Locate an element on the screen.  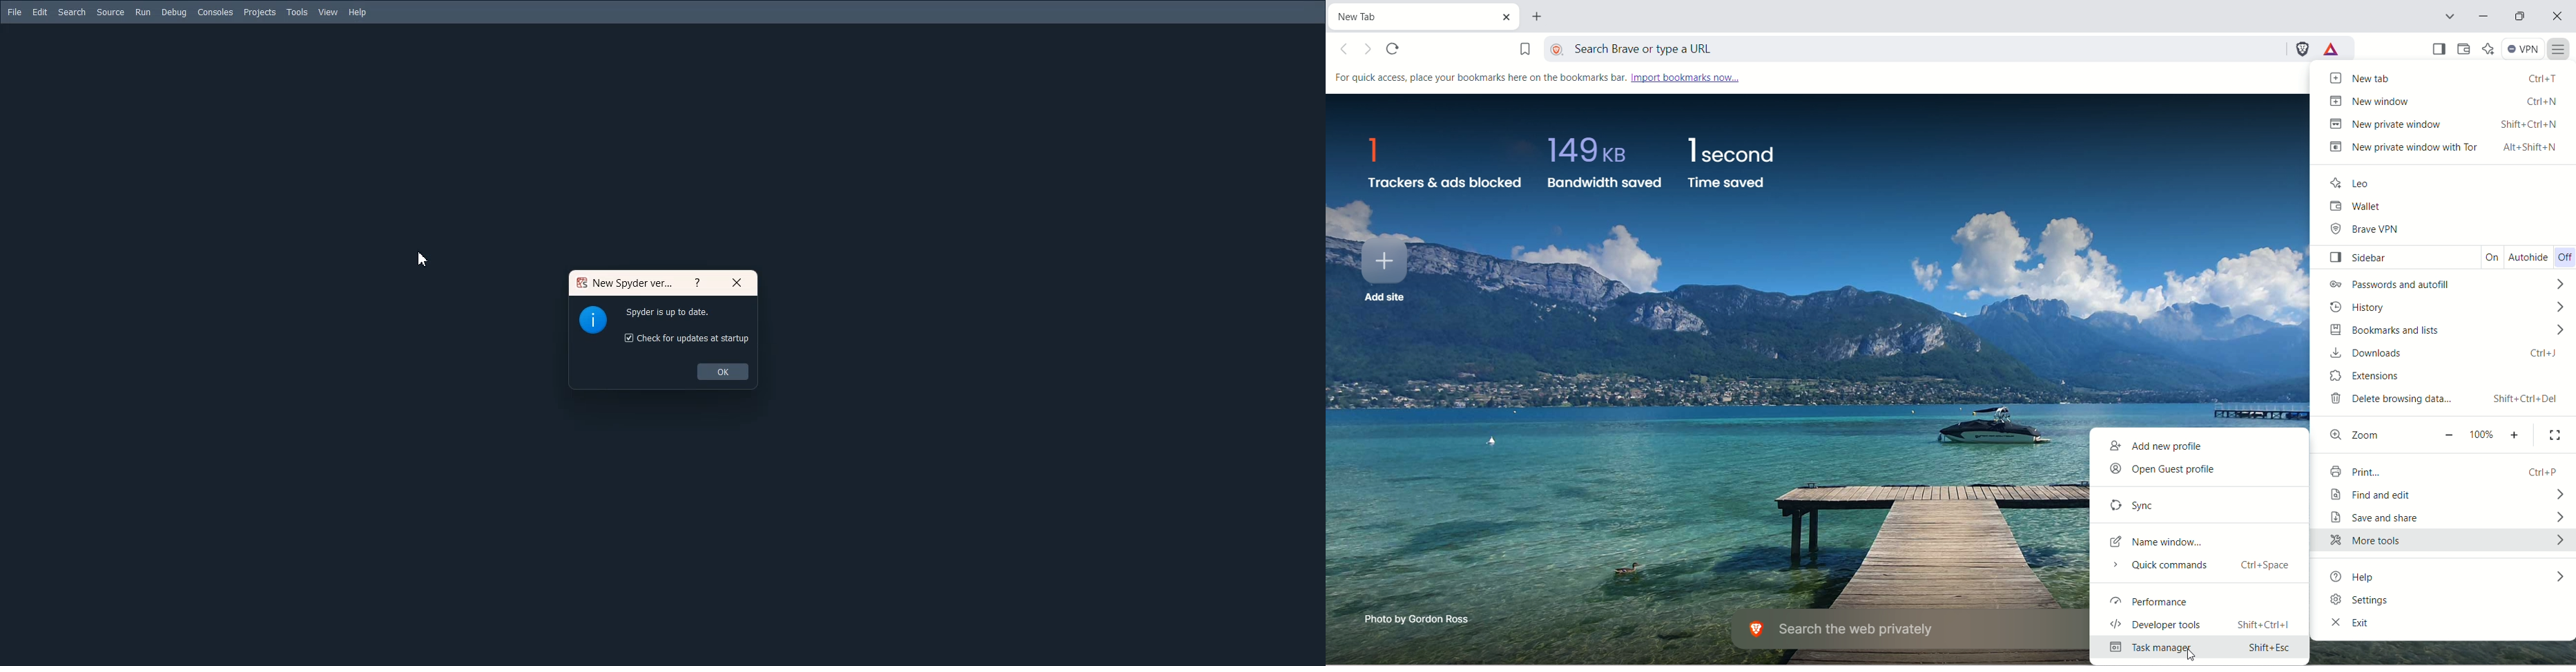
Close is located at coordinates (738, 283).